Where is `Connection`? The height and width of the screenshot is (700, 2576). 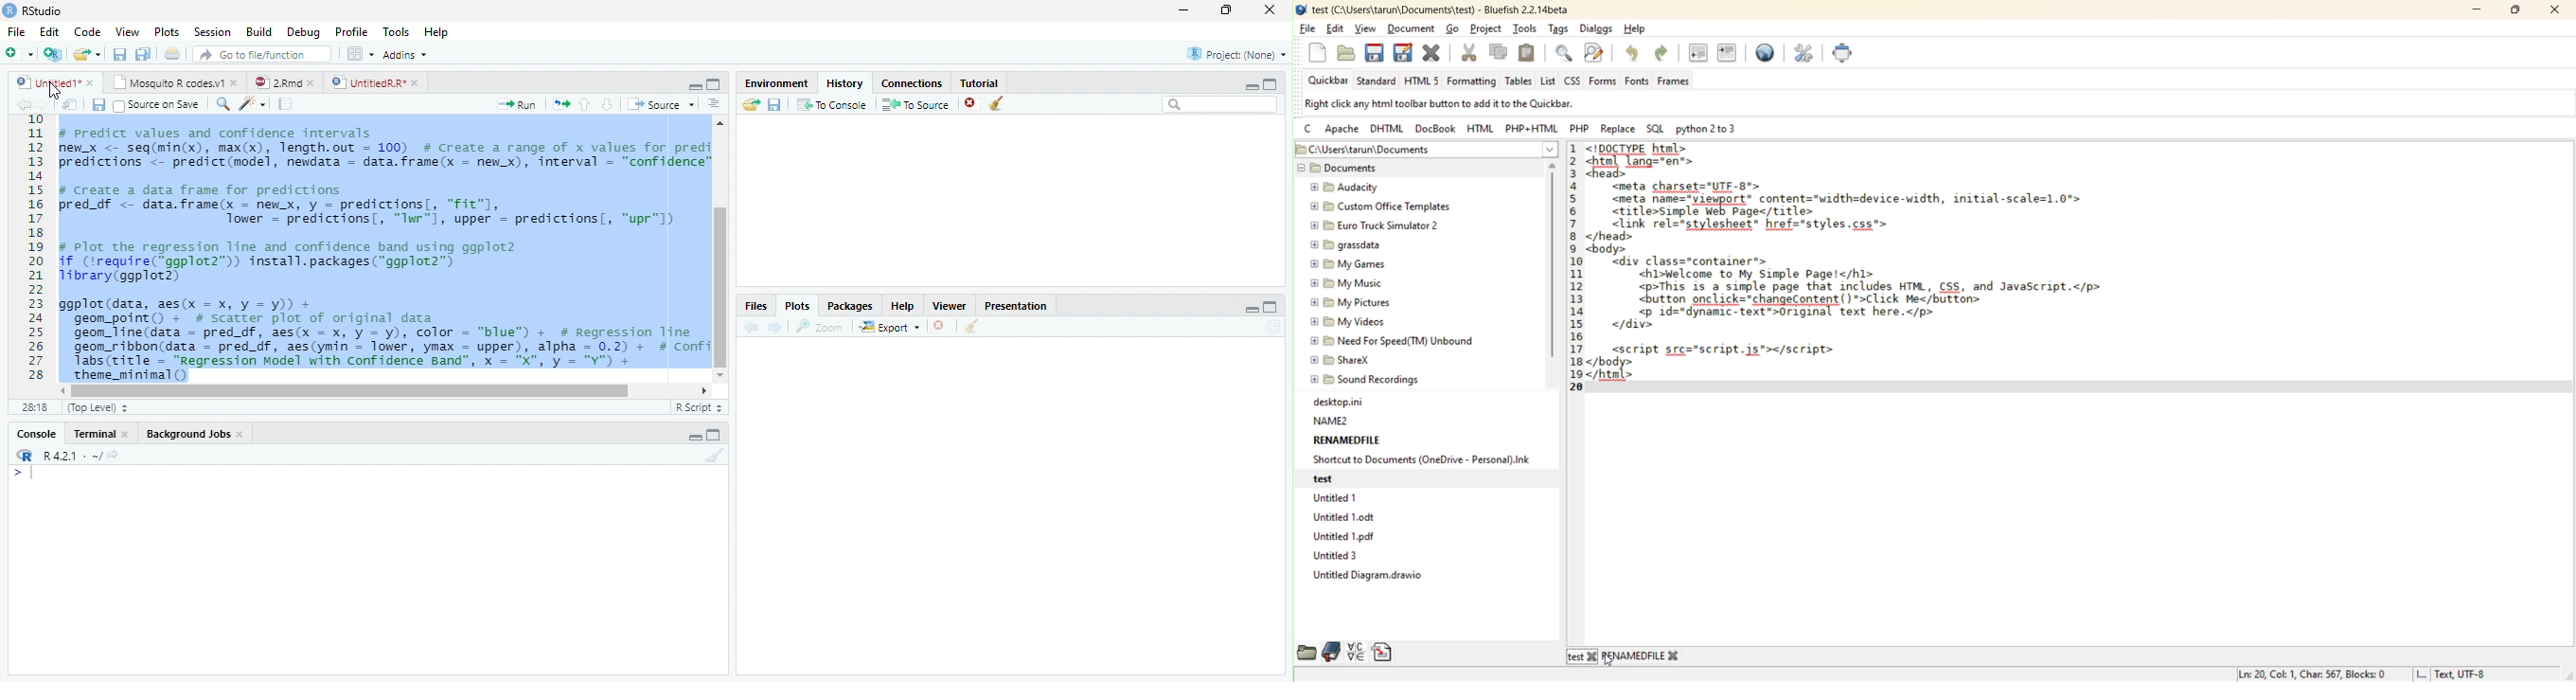
Connection is located at coordinates (912, 83).